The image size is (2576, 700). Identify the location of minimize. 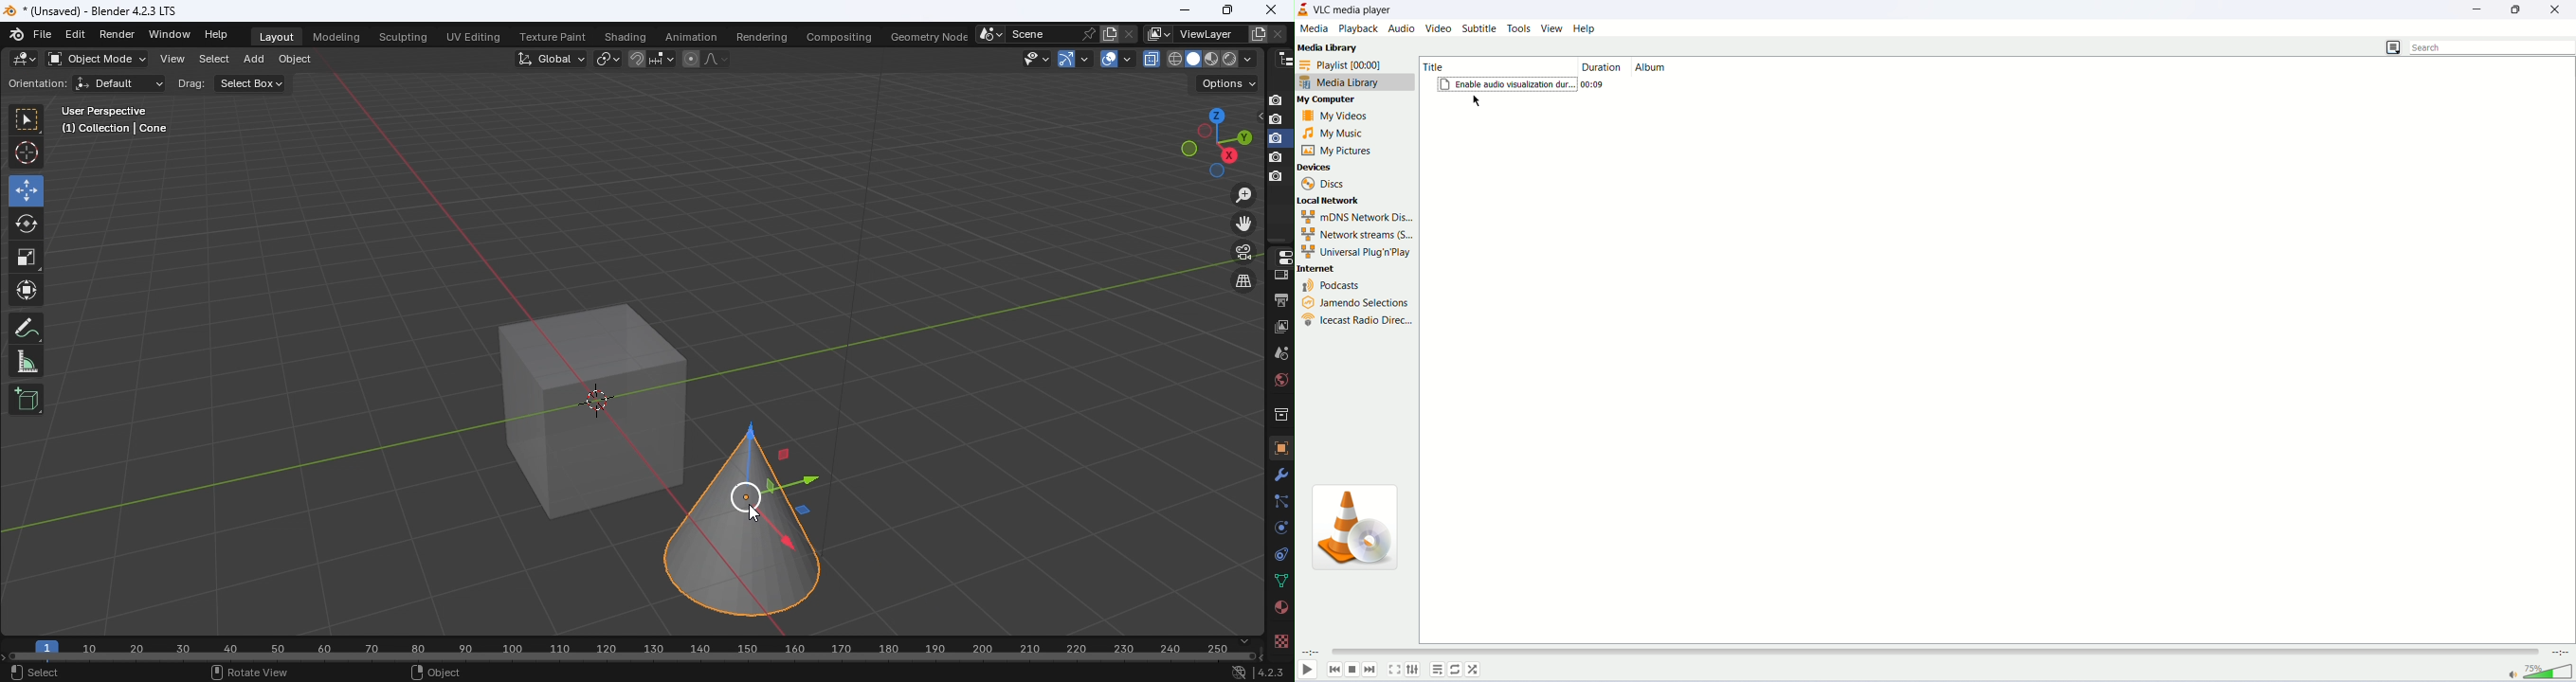
(2483, 8).